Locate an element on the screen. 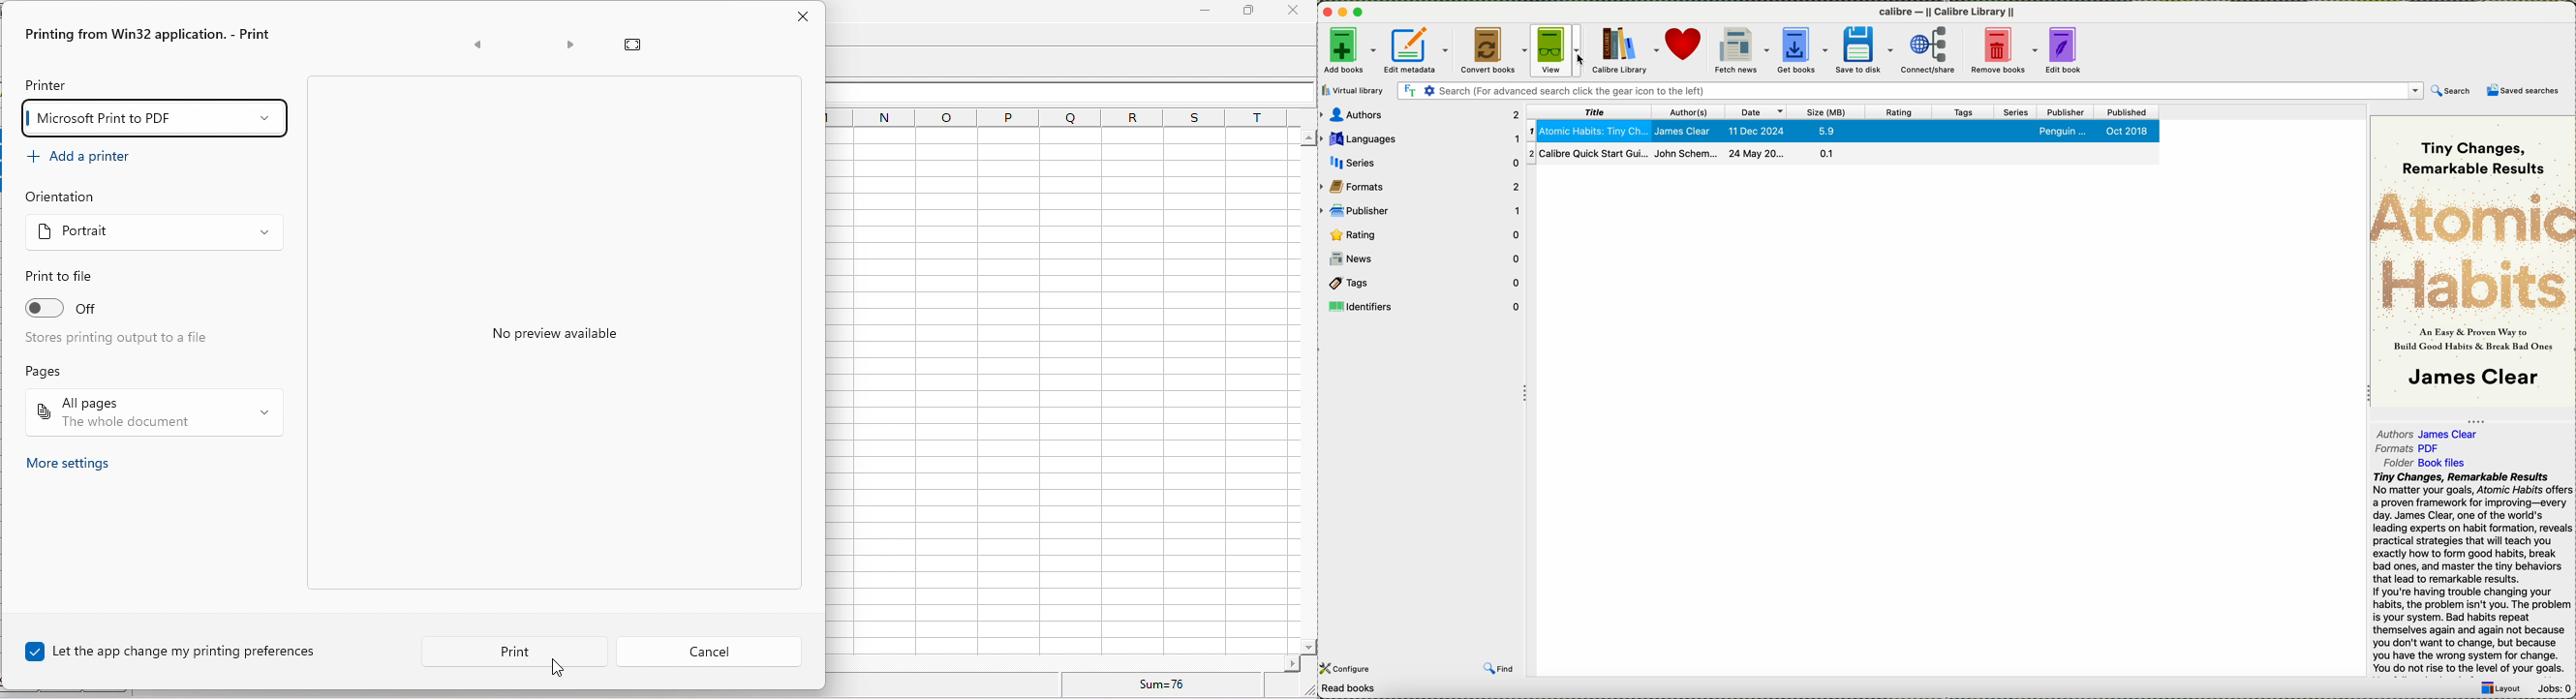 The height and width of the screenshot is (700, 2576). save to disk is located at coordinates (1865, 51).